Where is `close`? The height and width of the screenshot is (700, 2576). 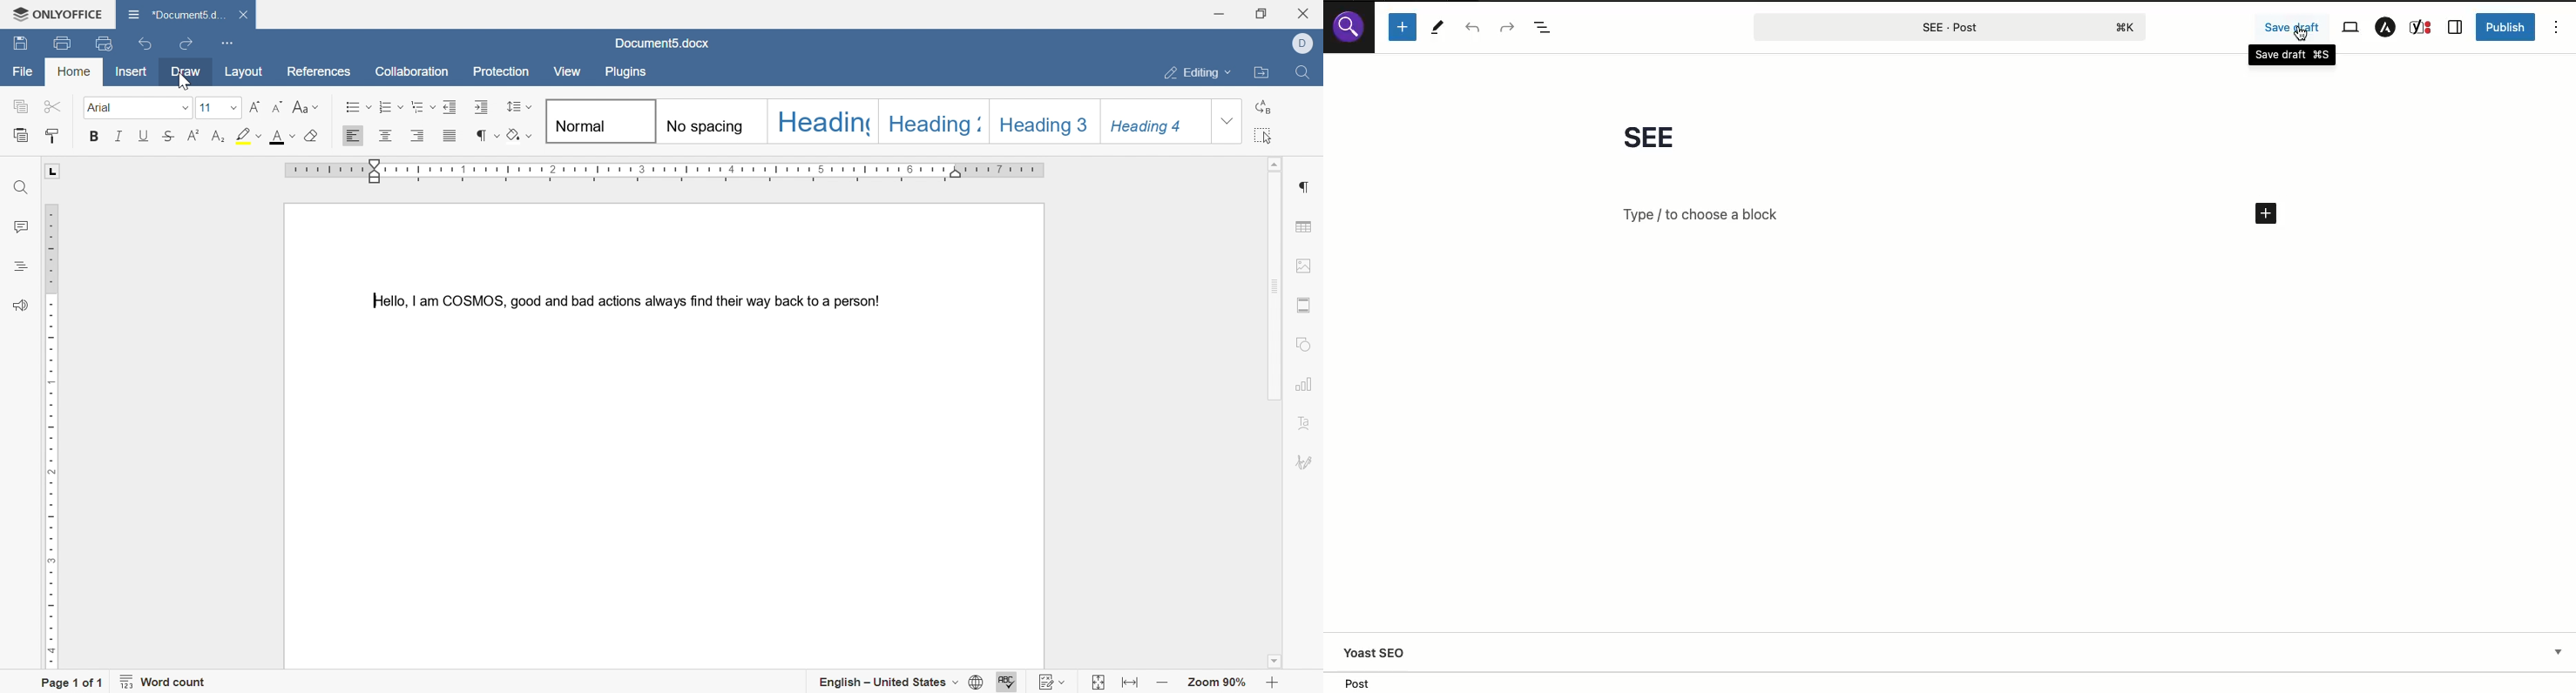
close is located at coordinates (247, 15).